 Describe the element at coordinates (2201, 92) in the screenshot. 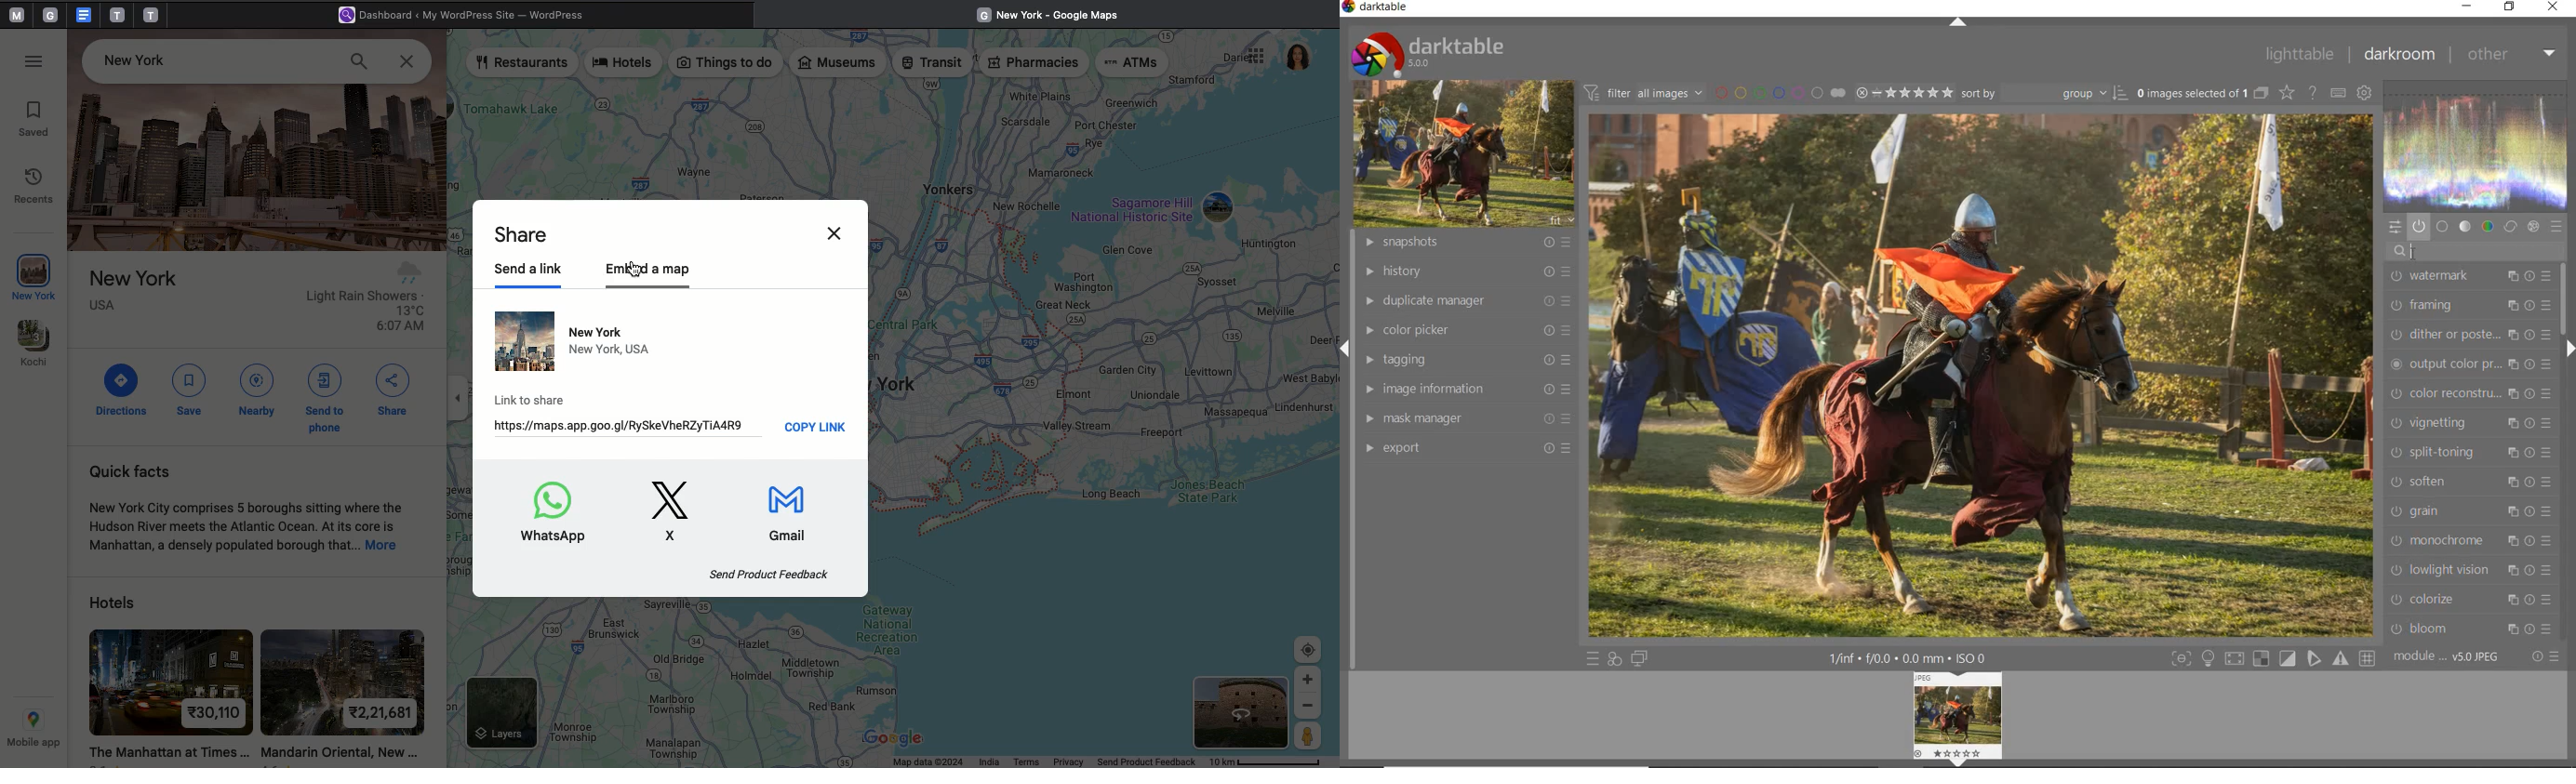

I see `selected images` at that location.